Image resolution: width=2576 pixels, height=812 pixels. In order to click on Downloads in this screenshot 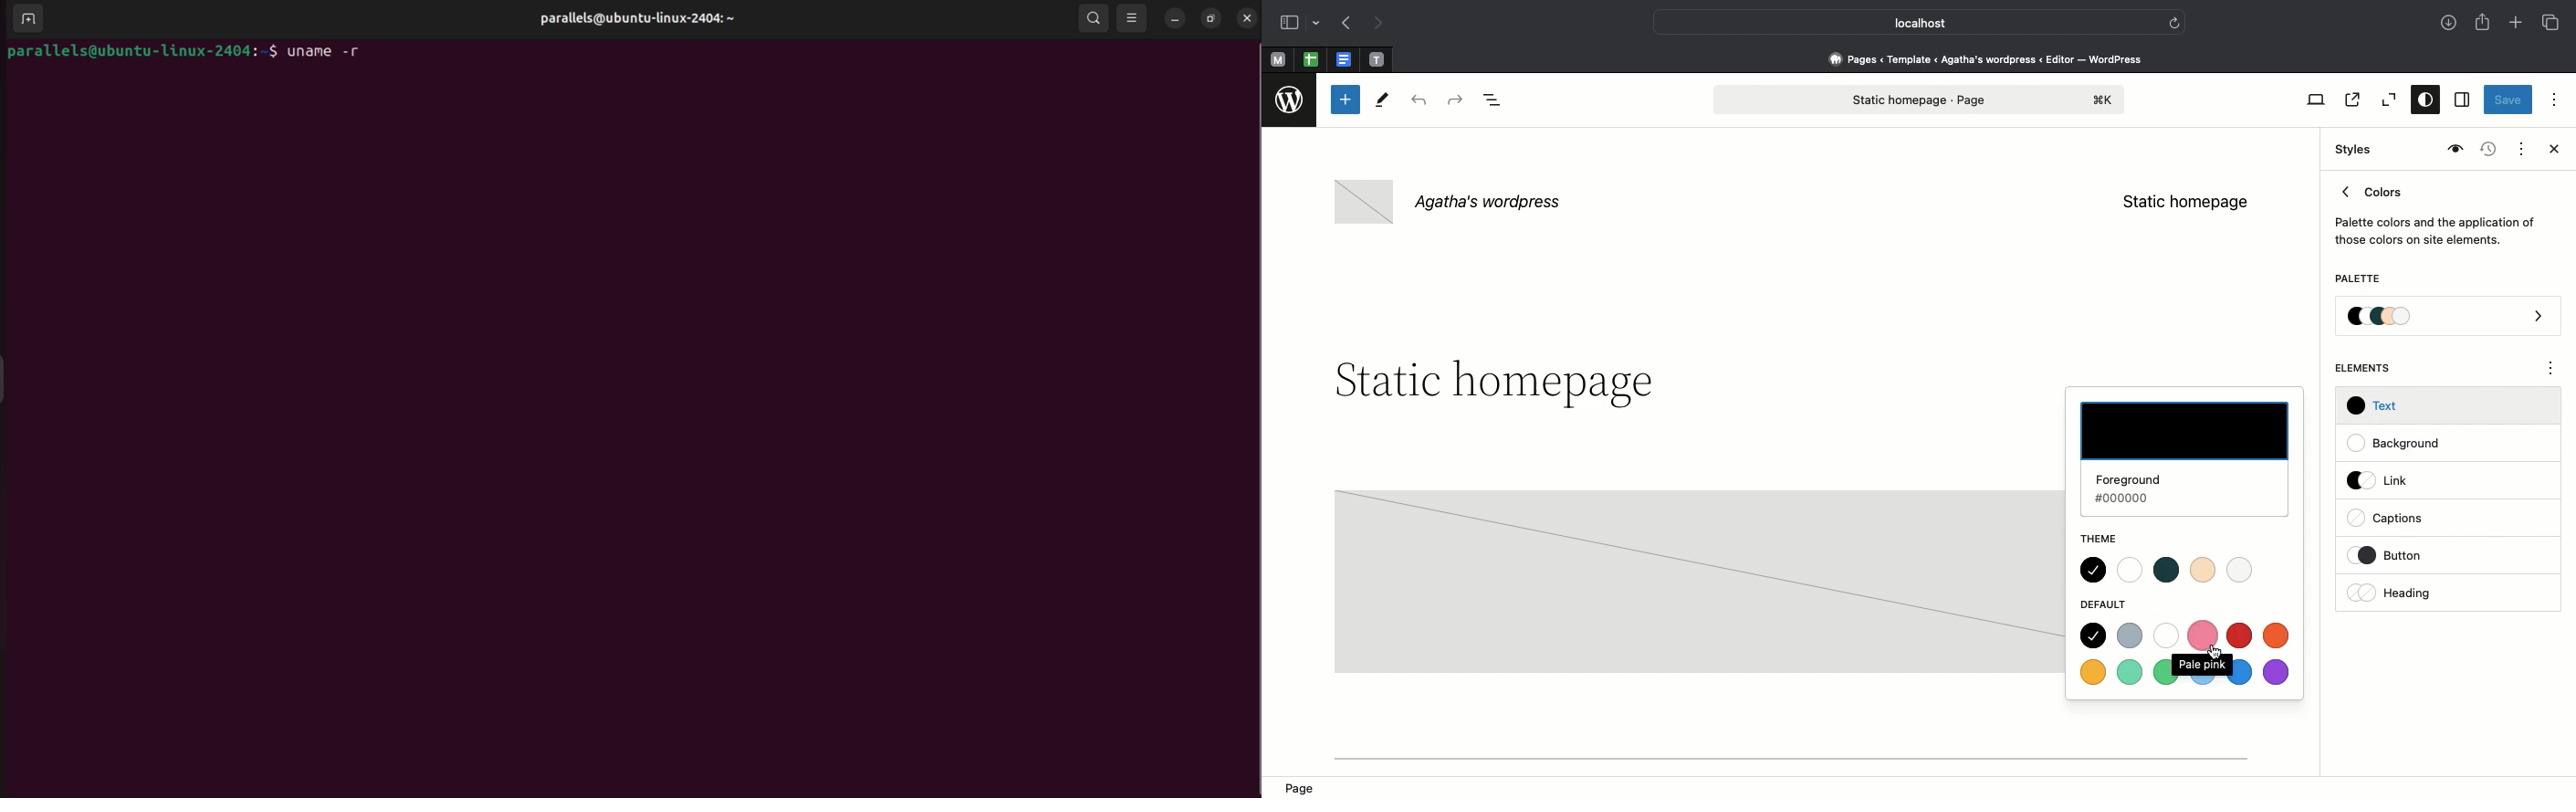, I will do `click(2450, 25)`.